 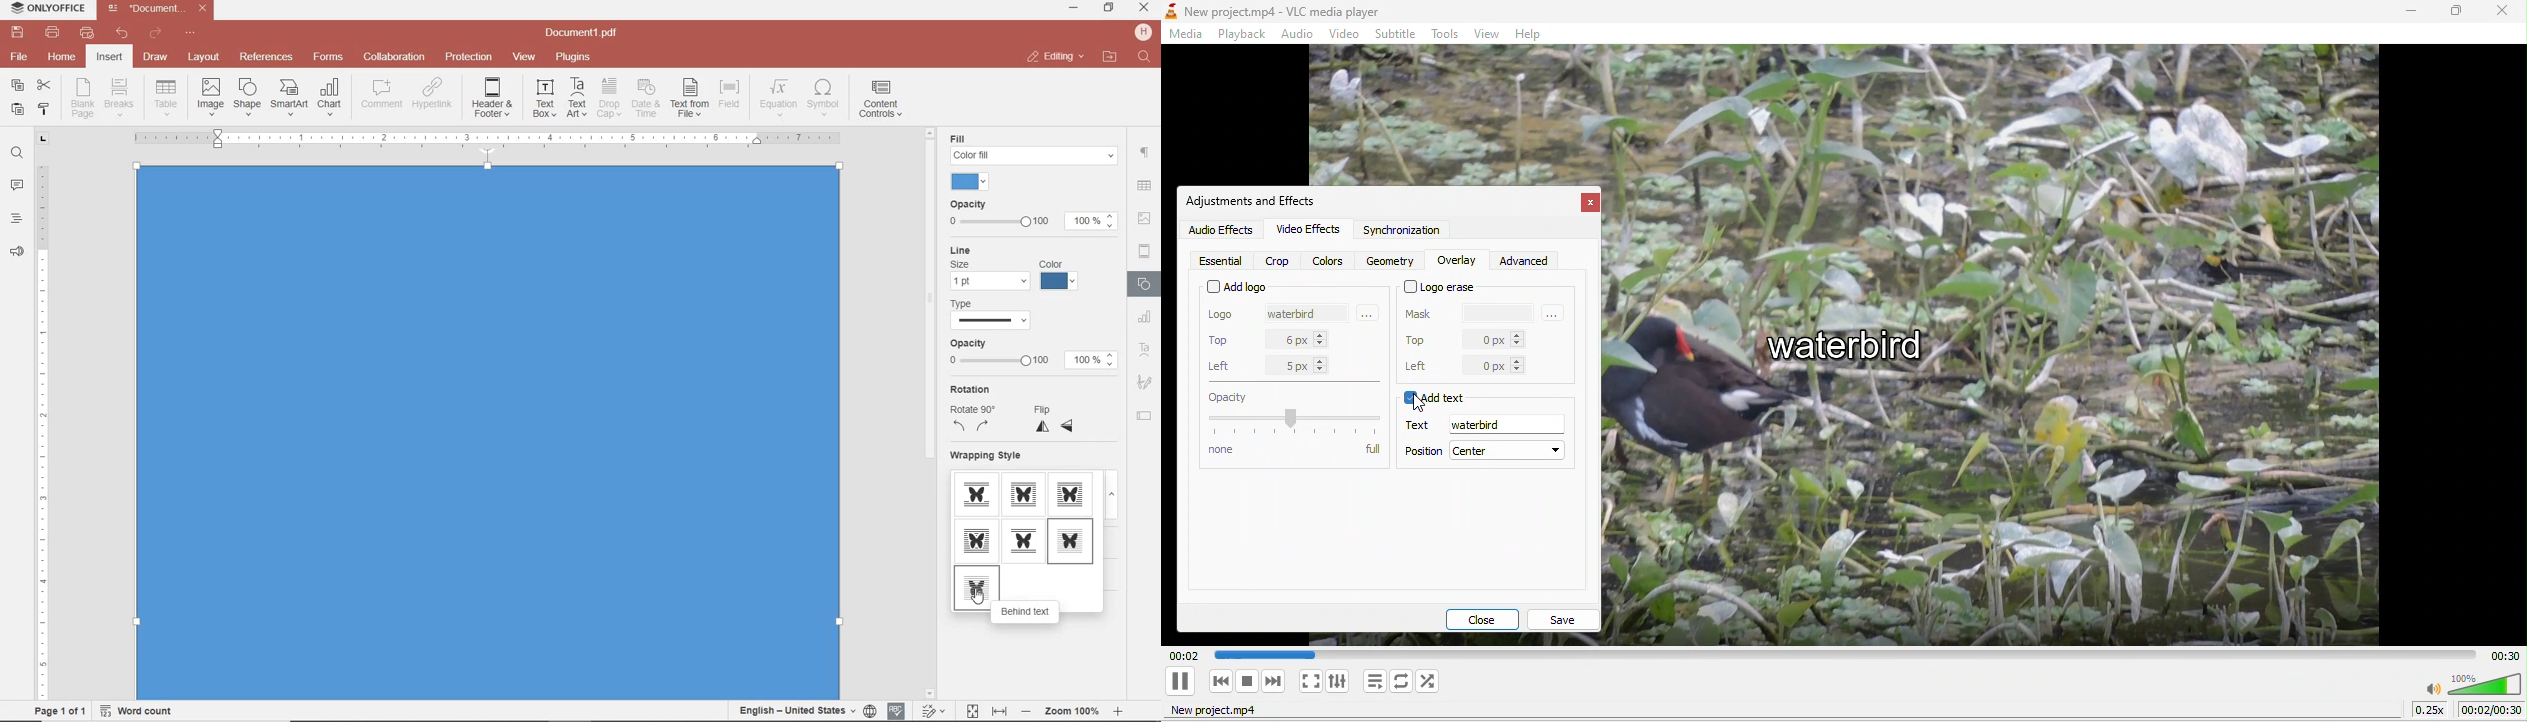 I want to click on copy style, so click(x=42, y=108).